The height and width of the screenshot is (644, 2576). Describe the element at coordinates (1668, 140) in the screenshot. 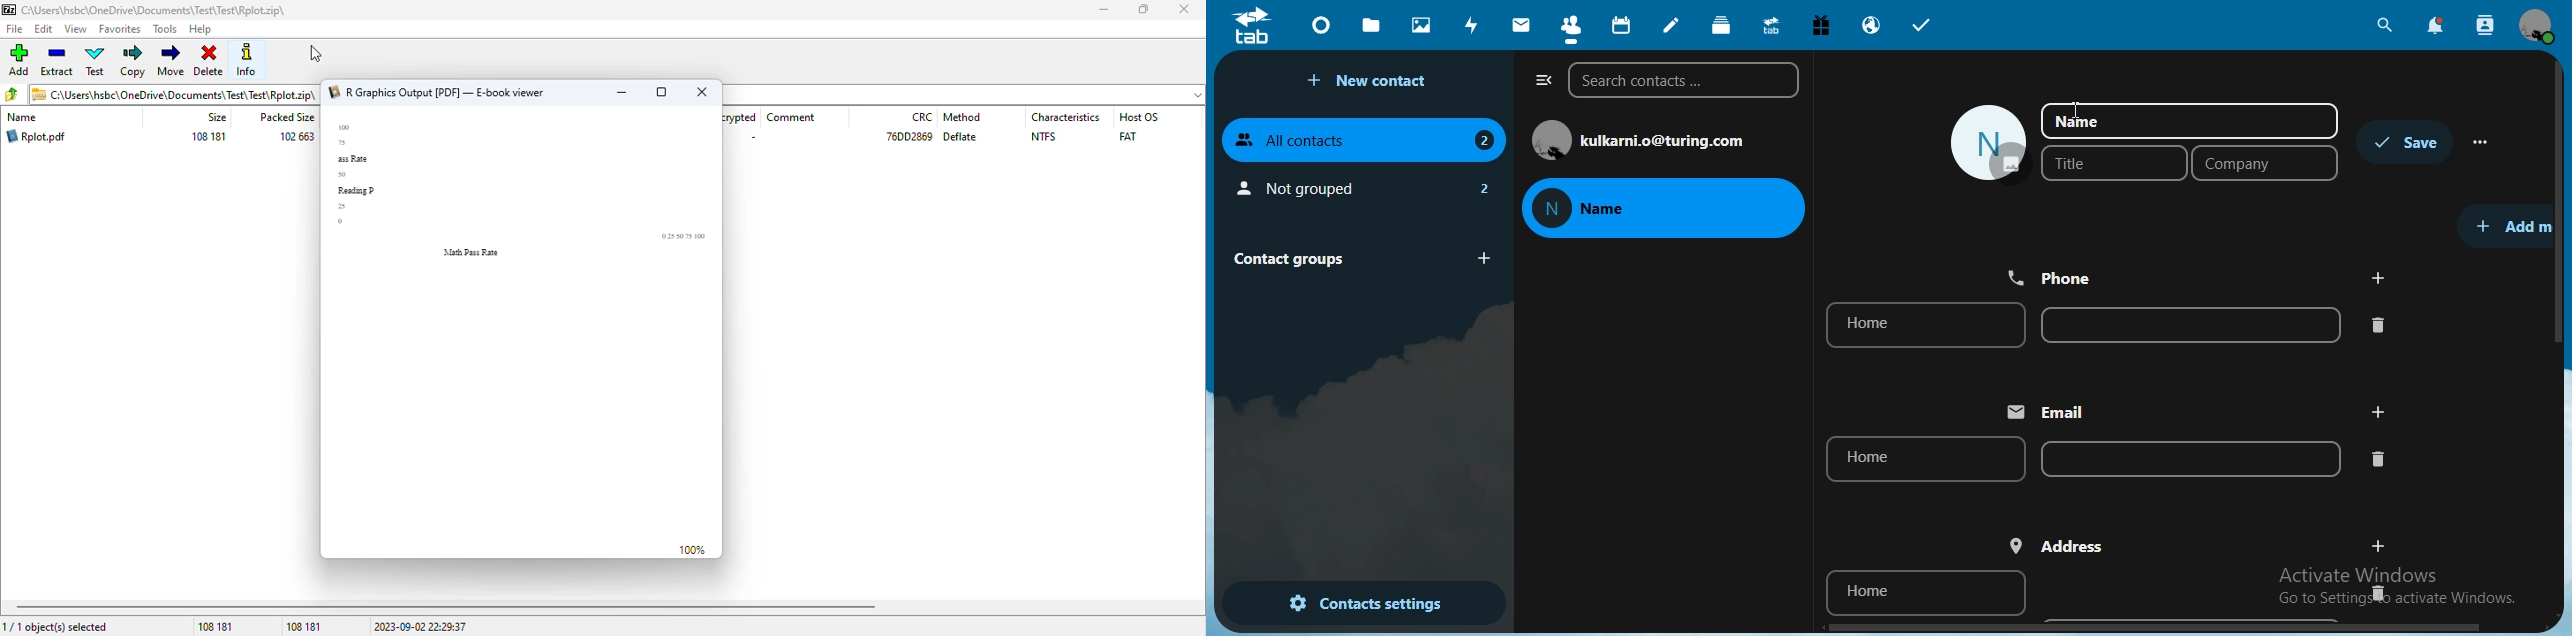

I see `text` at that location.